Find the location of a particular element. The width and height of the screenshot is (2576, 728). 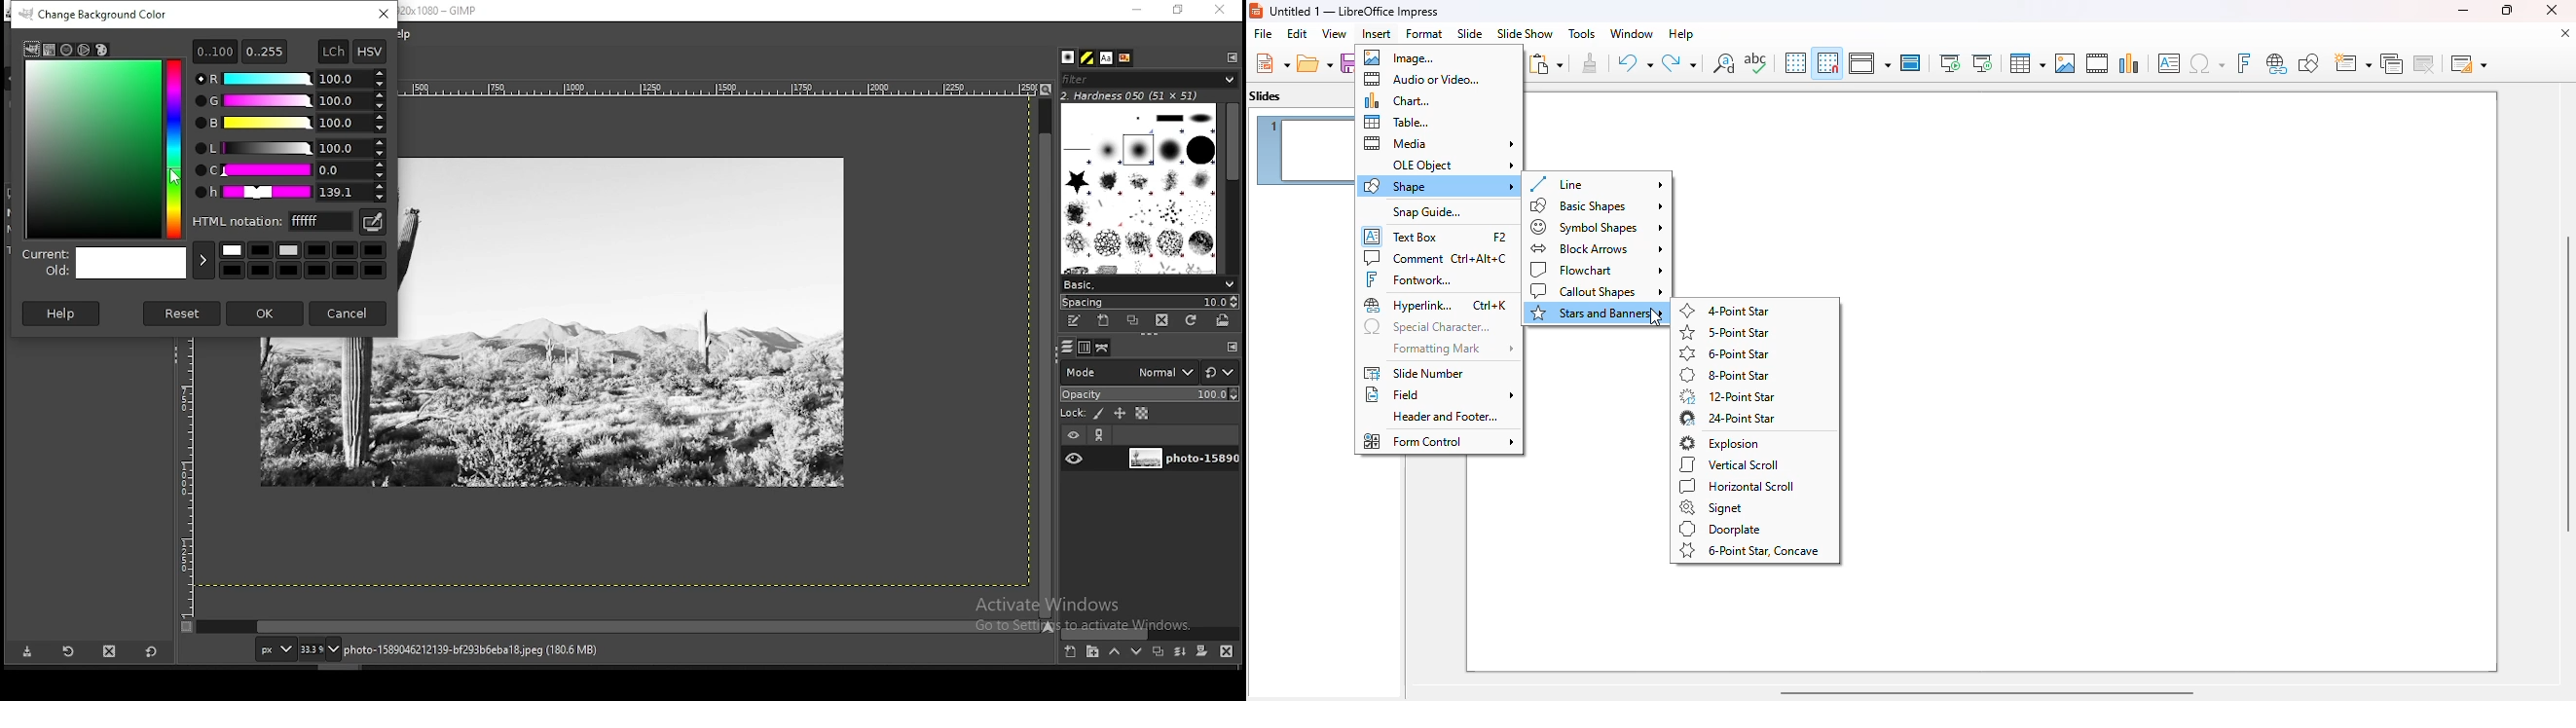

change background color is located at coordinates (99, 15).